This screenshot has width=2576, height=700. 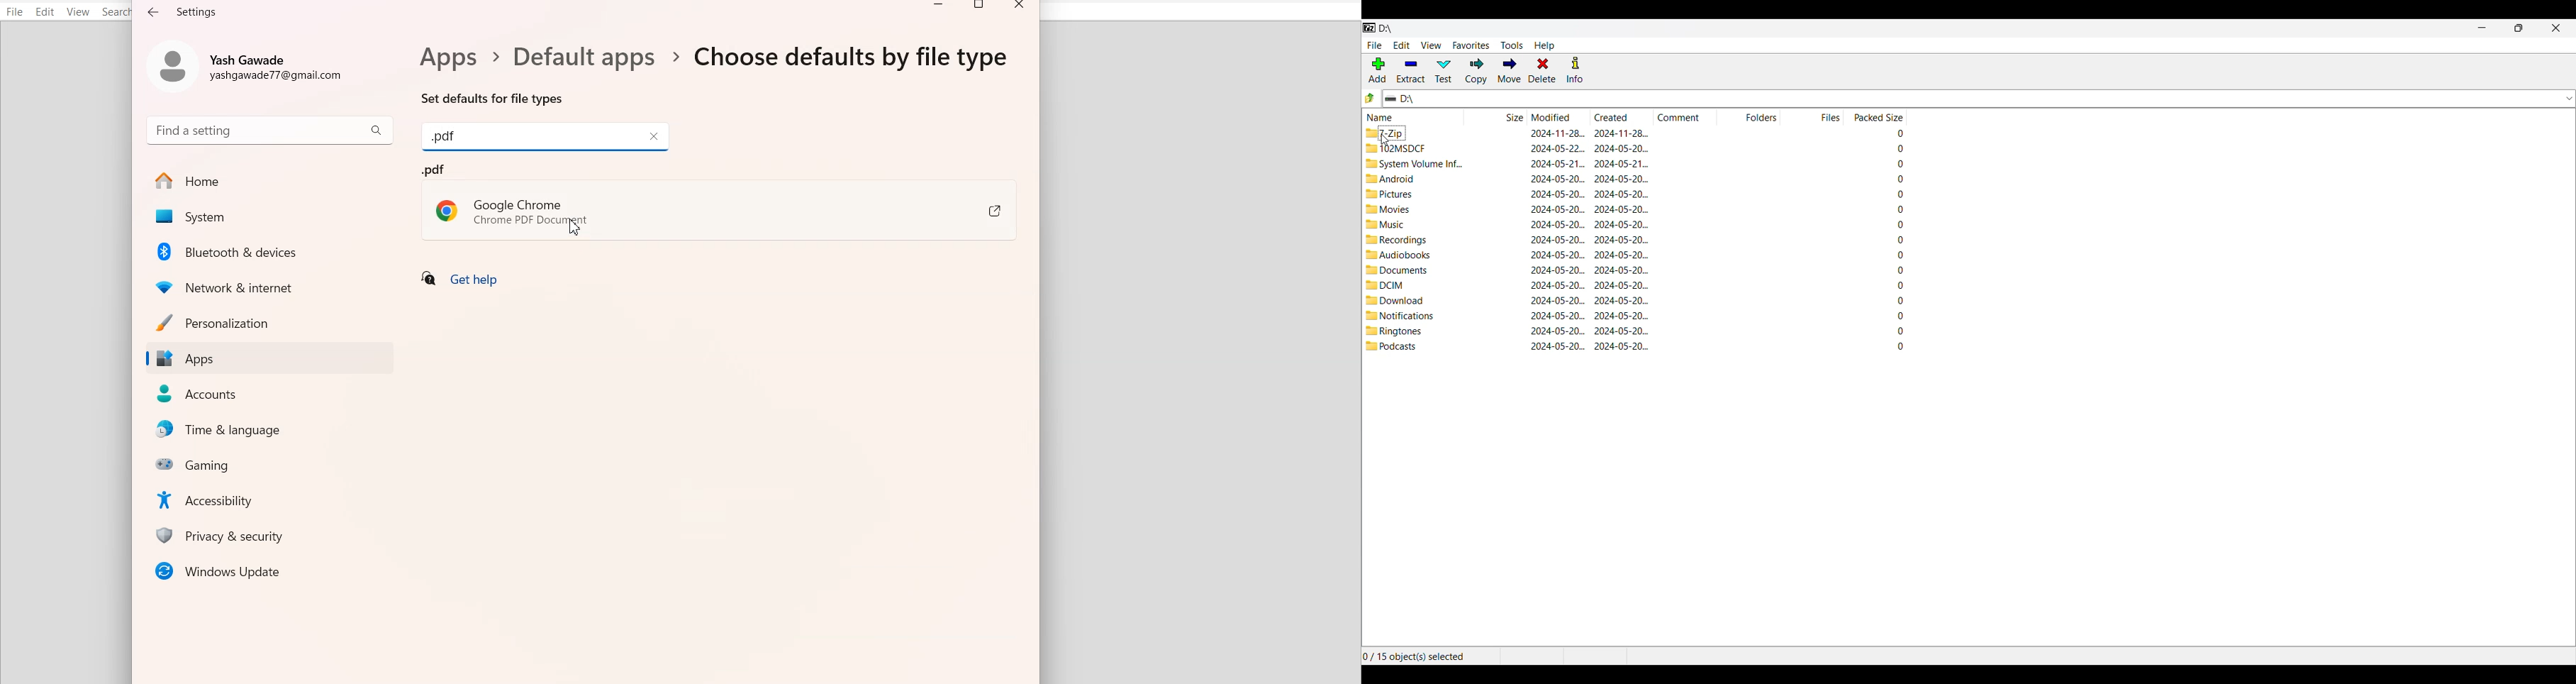 What do you see at coordinates (1893, 133) in the screenshot?
I see `packed size` at bounding box center [1893, 133].